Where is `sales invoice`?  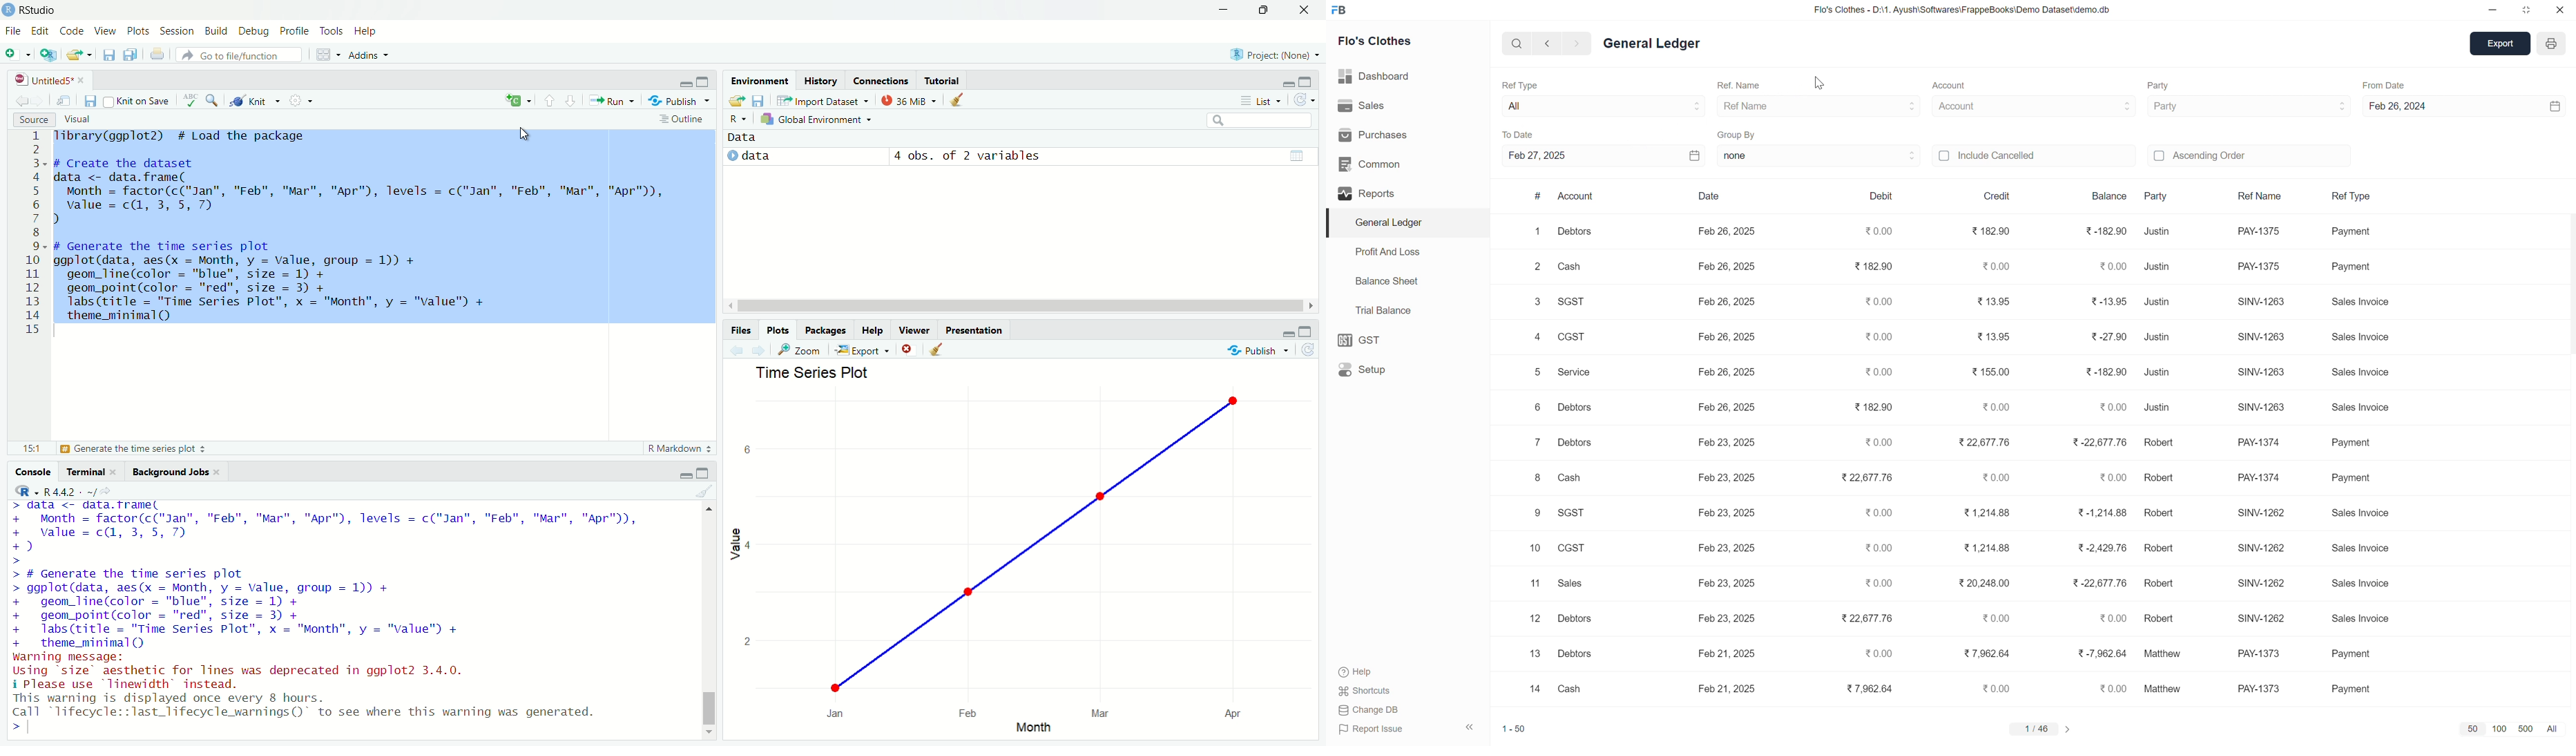 sales invoice is located at coordinates (2361, 586).